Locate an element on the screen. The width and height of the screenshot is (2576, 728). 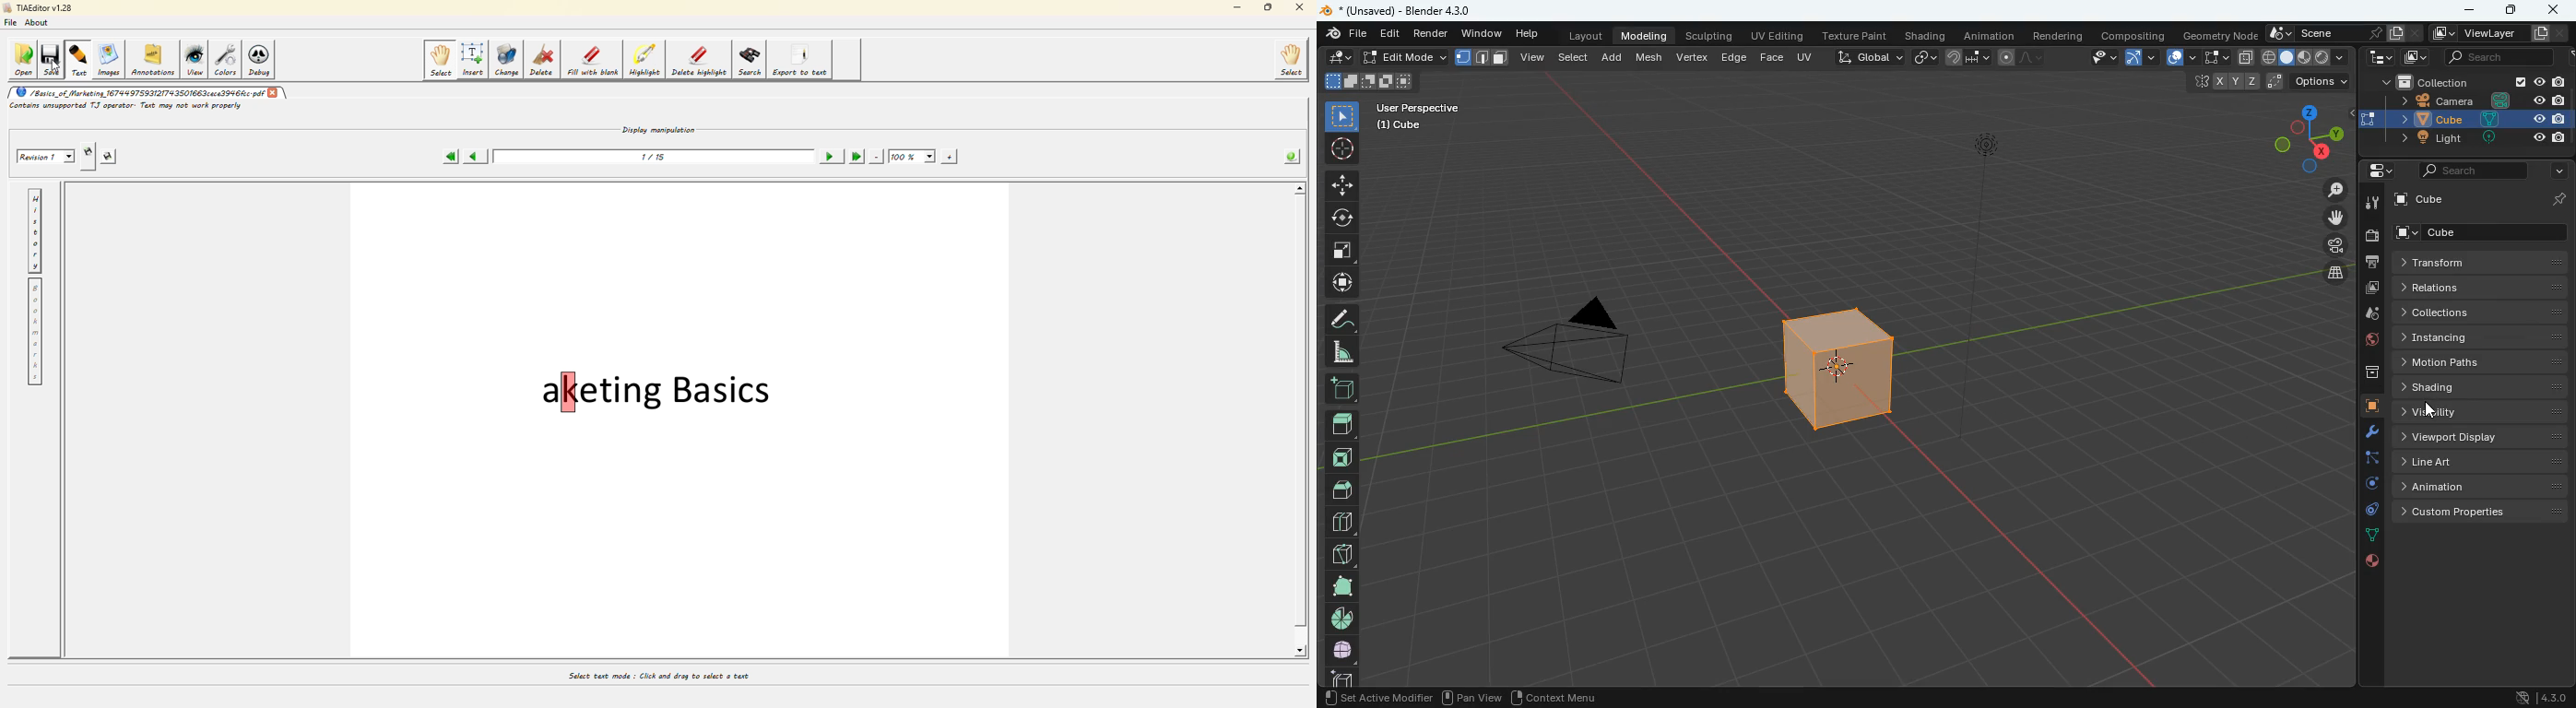
add is located at coordinates (1613, 59).